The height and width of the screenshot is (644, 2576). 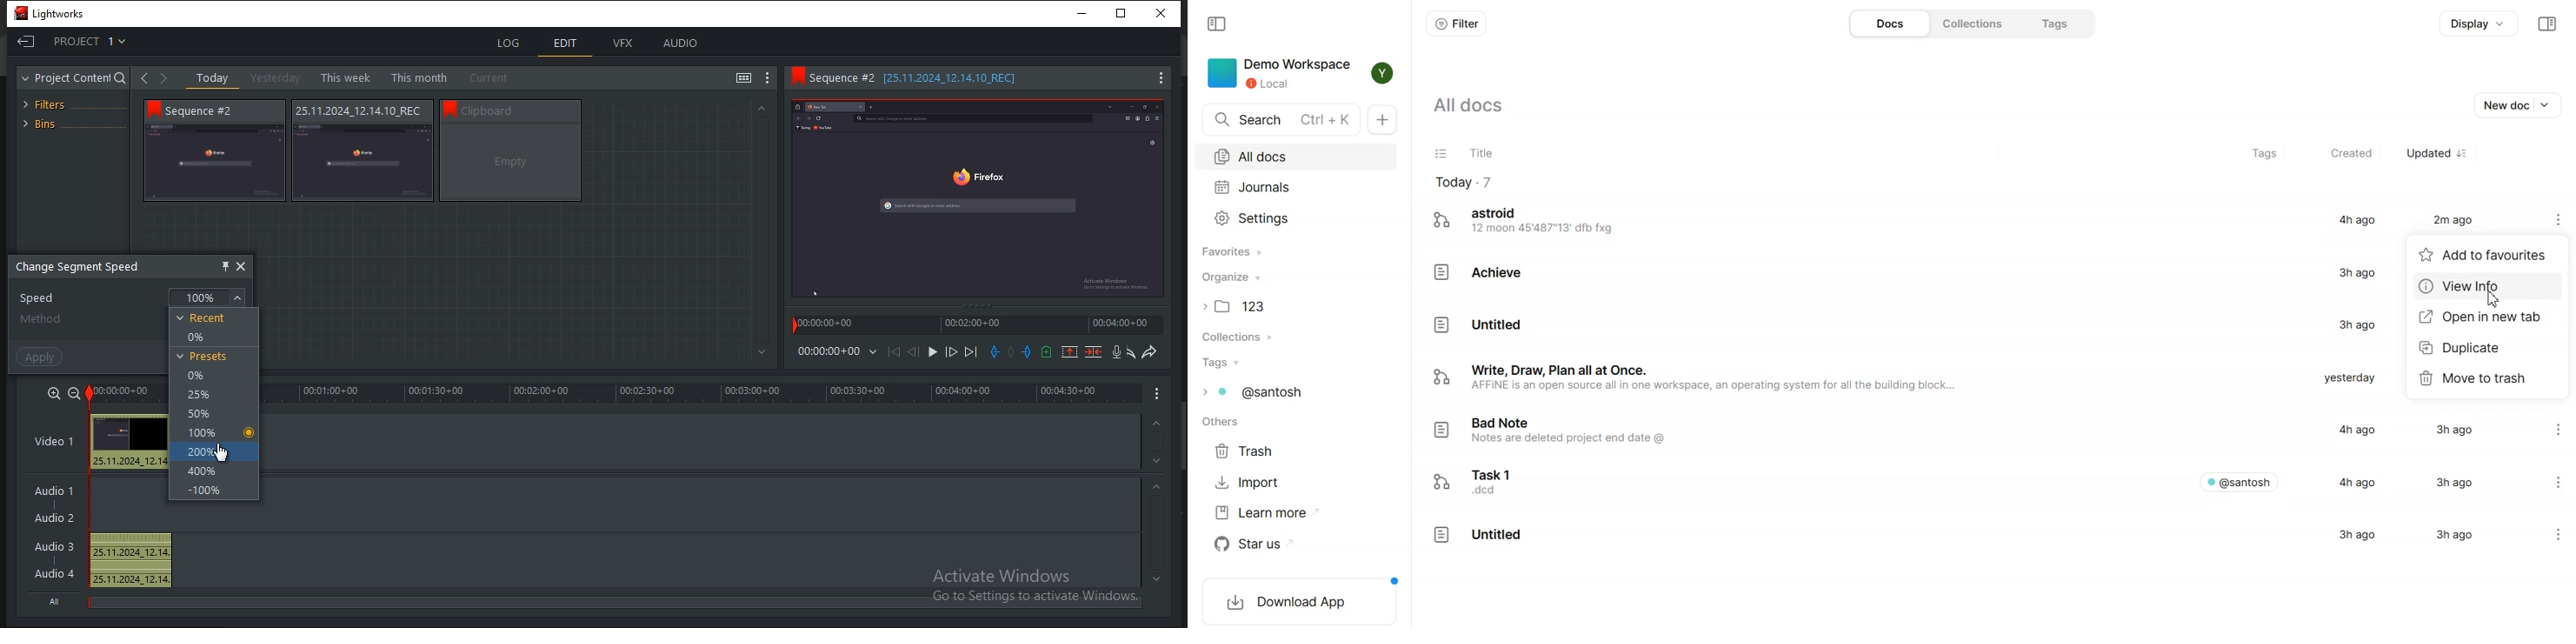 What do you see at coordinates (53, 547) in the screenshot?
I see `Audio 3` at bounding box center [53, 547].